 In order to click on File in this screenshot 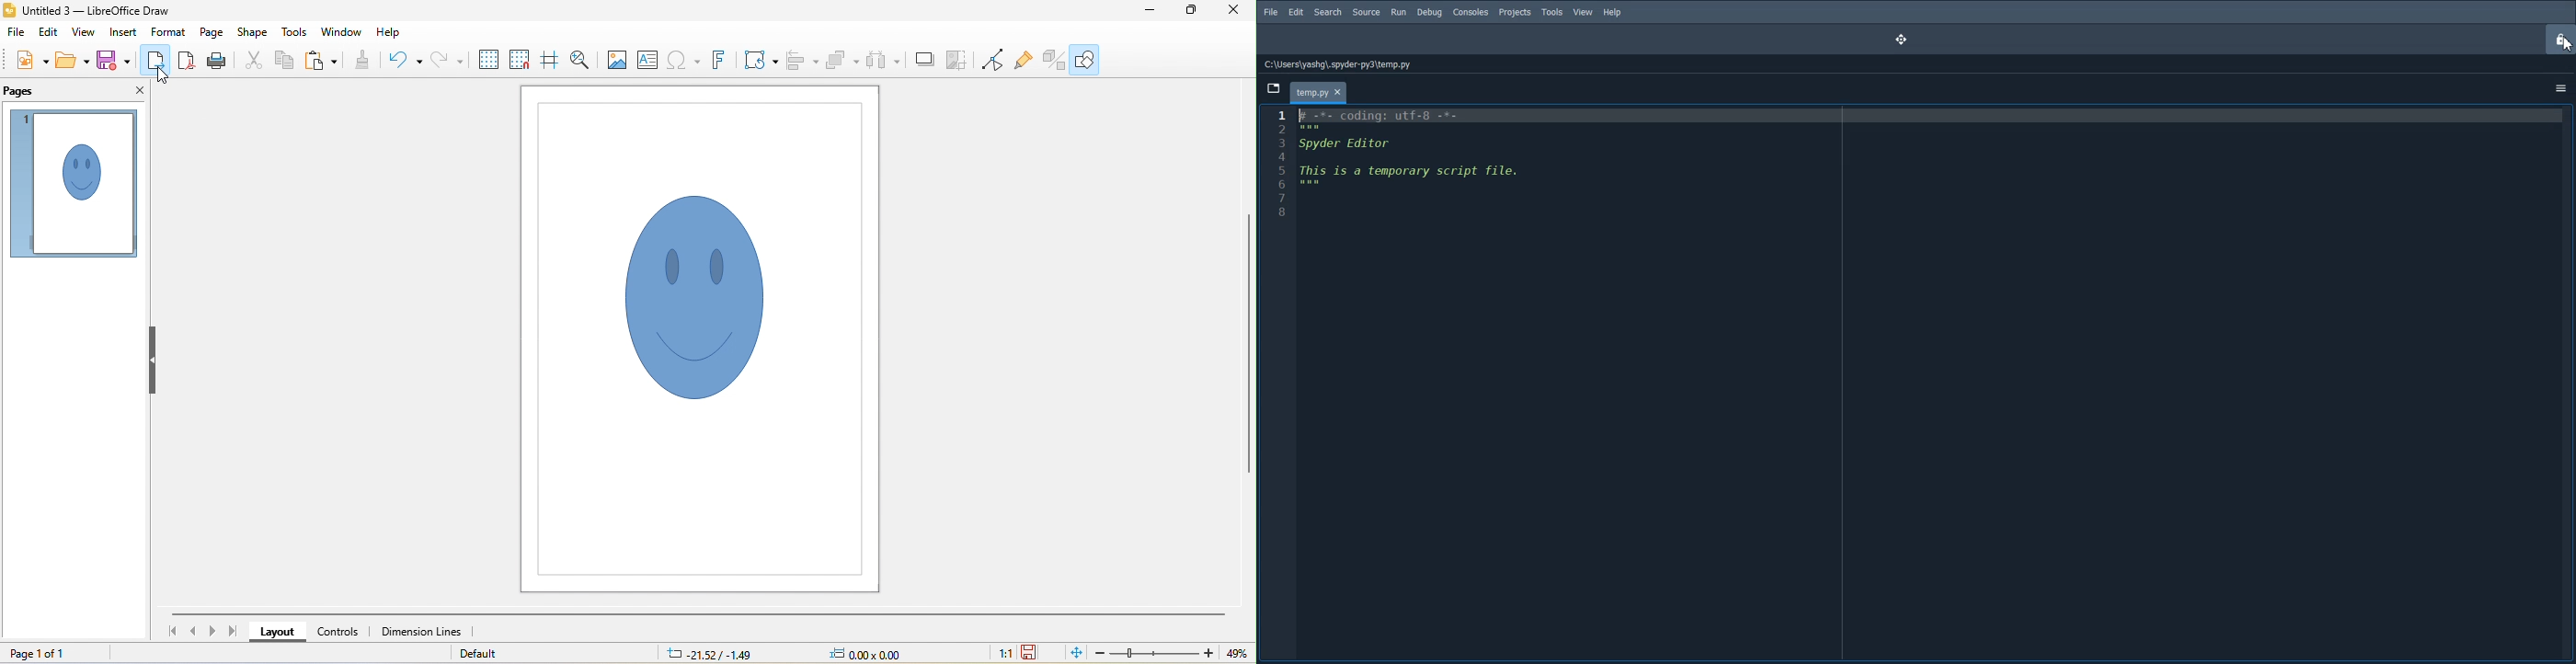, I will do `click(1271, 12)`.